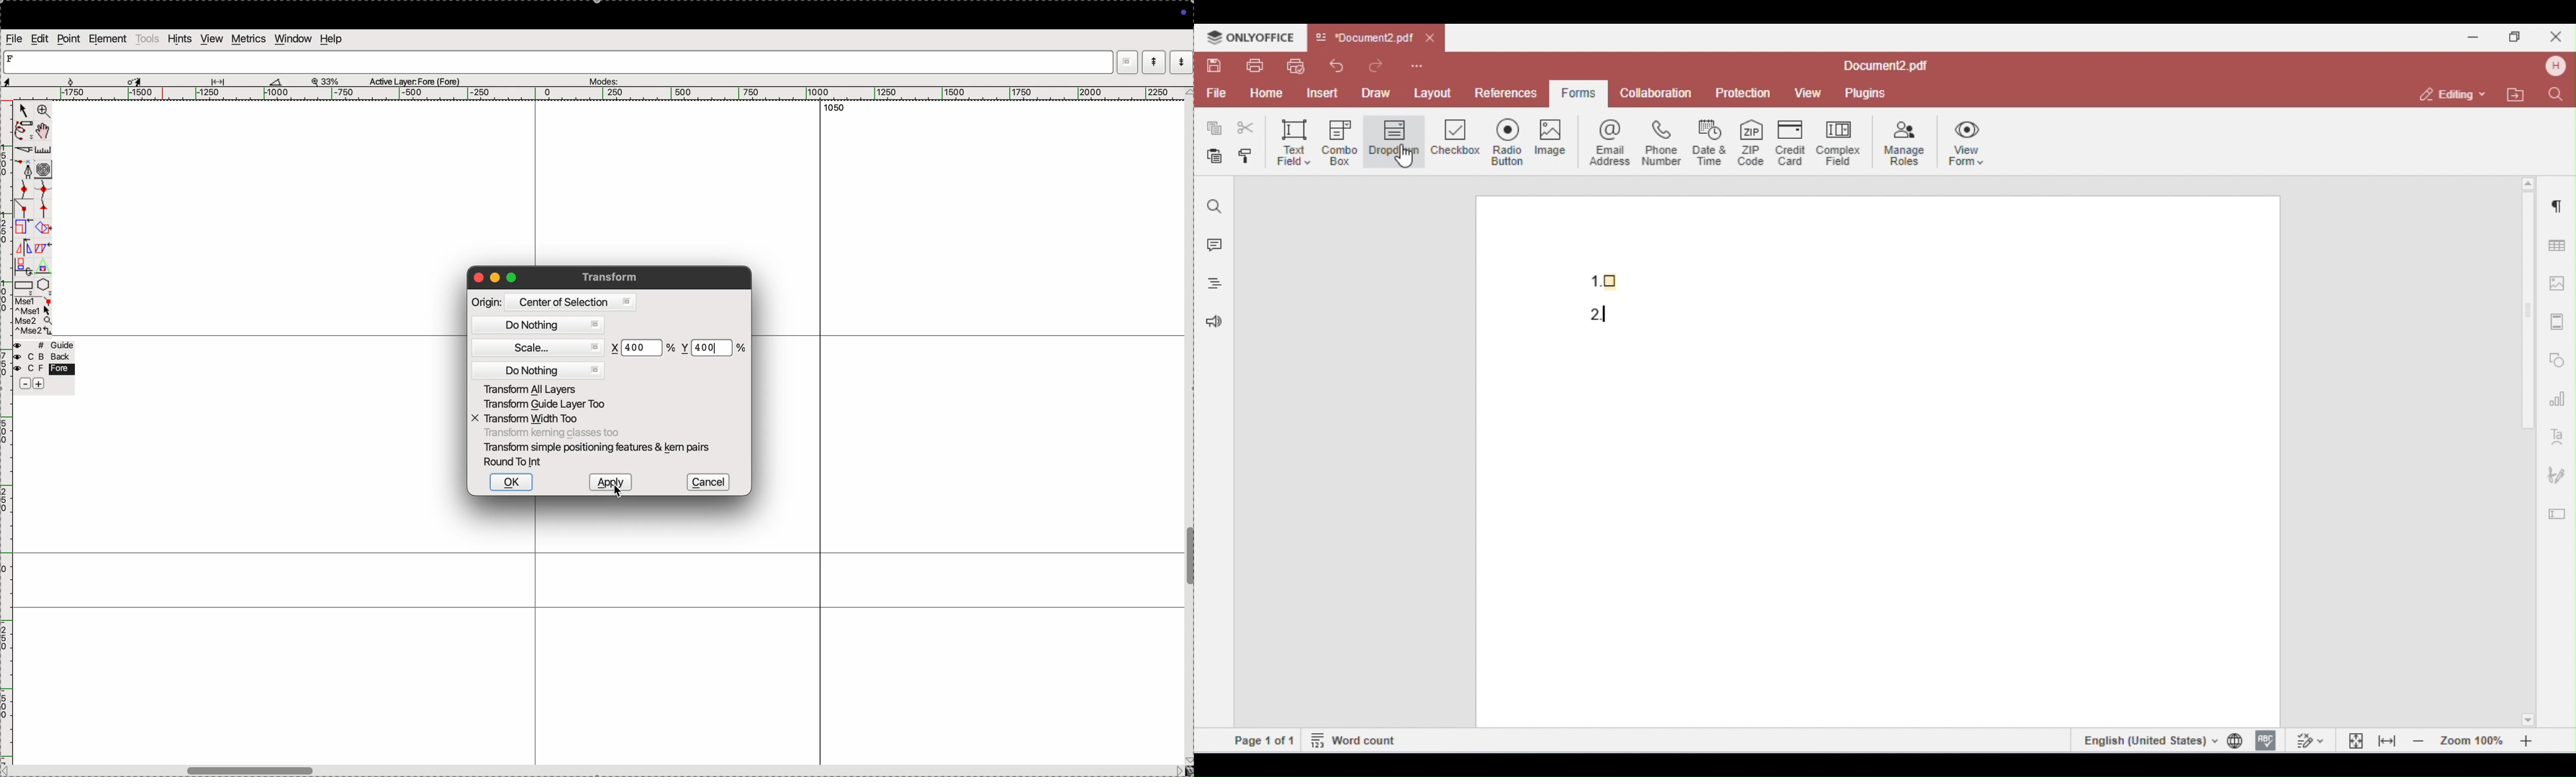  What do you see at coordinates (45, 370) in the screenshot?
I see `fore` at bounding box center [45, 370].